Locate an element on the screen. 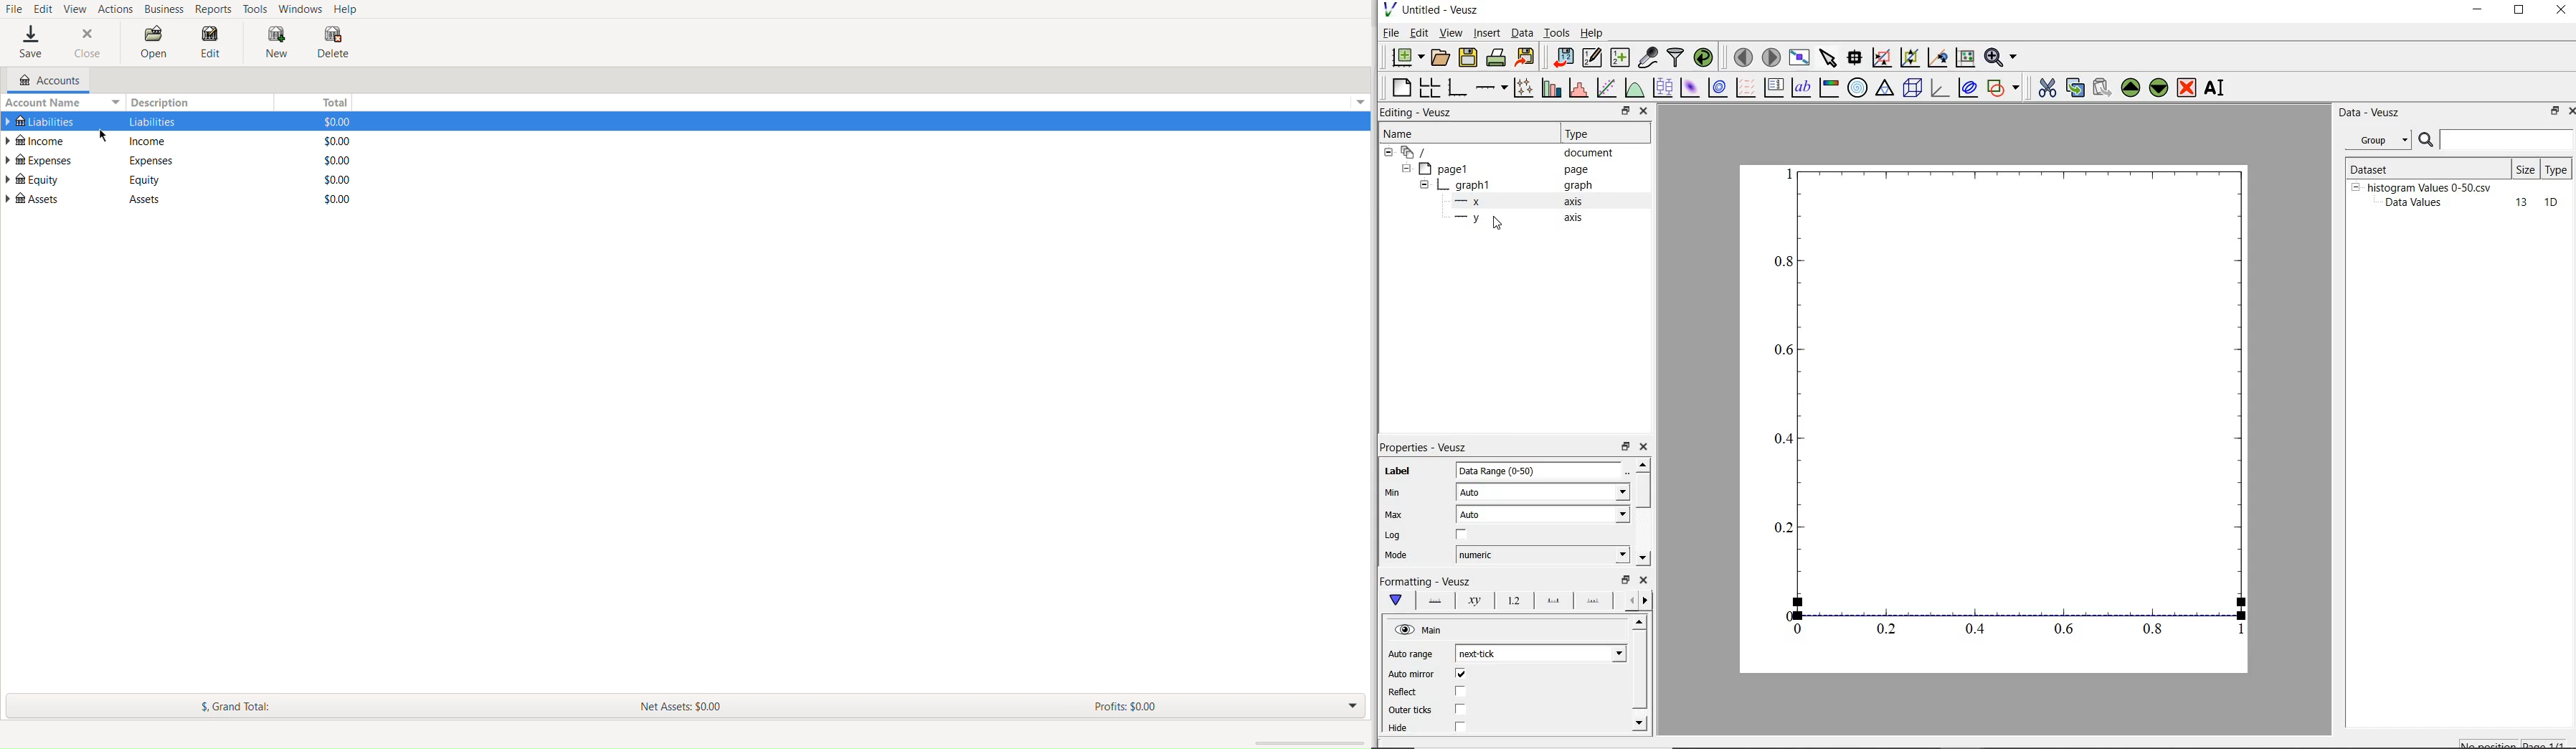 This screenshot has width=2576, height=756. paste the selected widget is located at coordinates (2101, 89).